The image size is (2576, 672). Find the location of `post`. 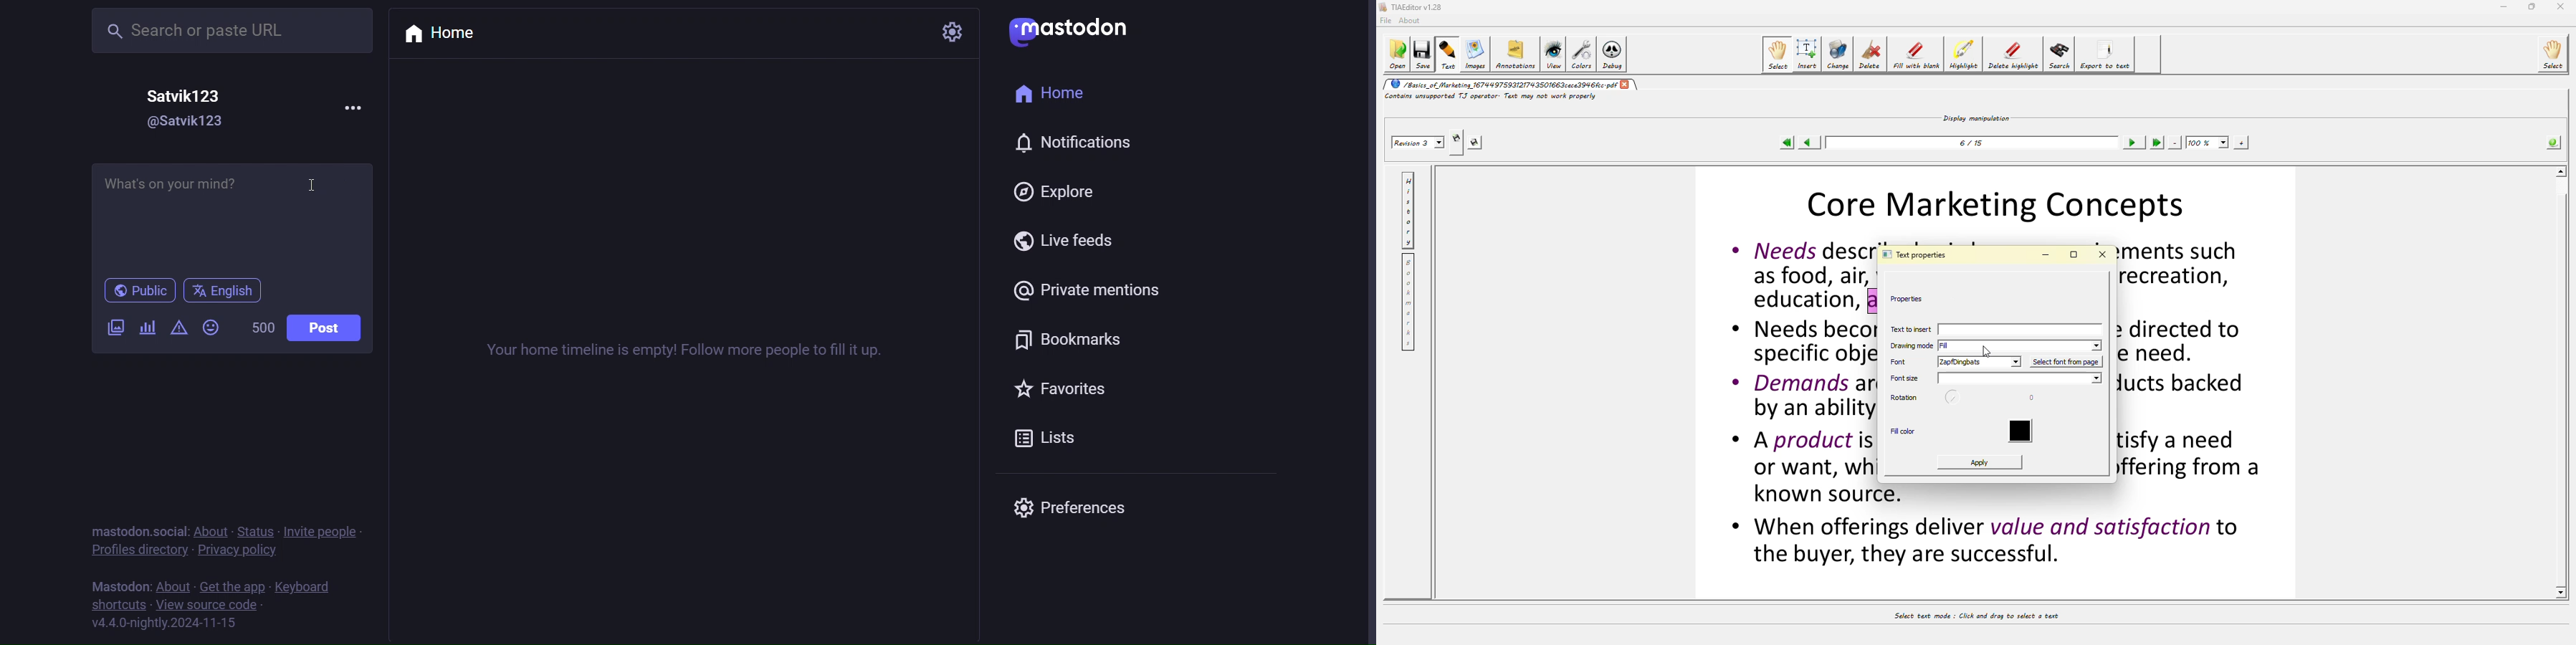

post is located at coordinates (324, 330).